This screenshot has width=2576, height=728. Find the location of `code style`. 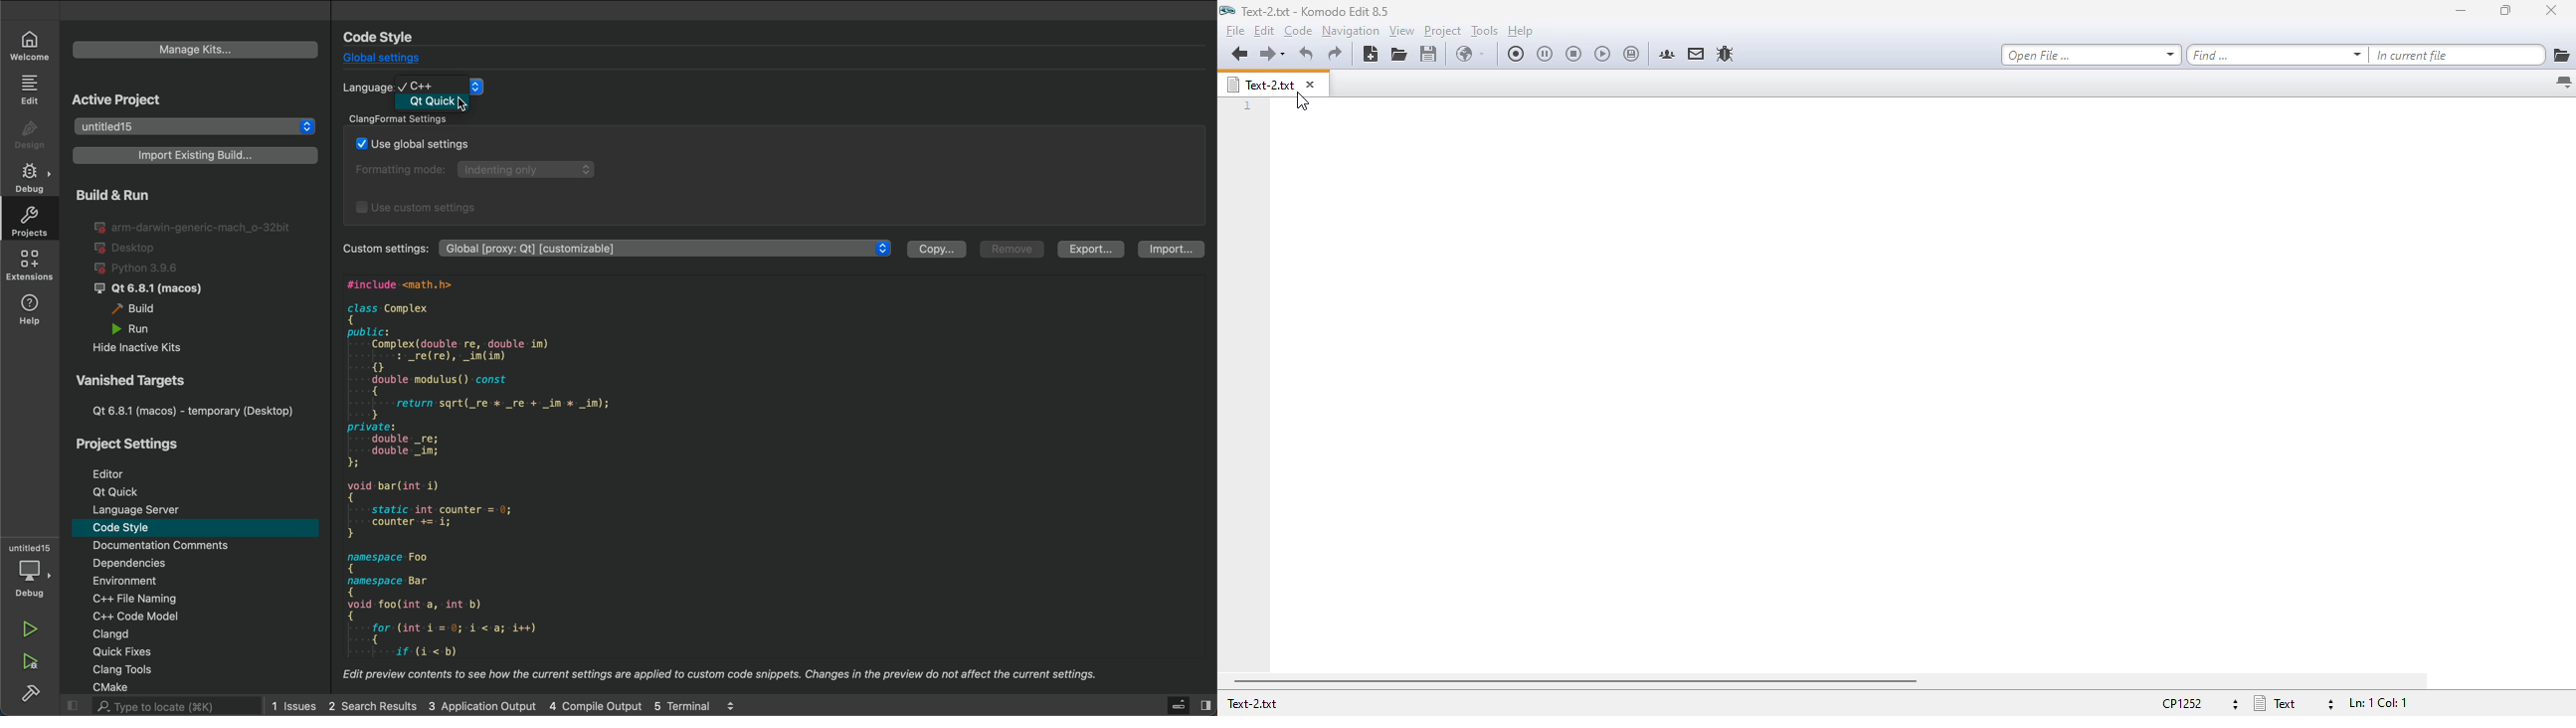

code style is located at coordinates (389, 37).